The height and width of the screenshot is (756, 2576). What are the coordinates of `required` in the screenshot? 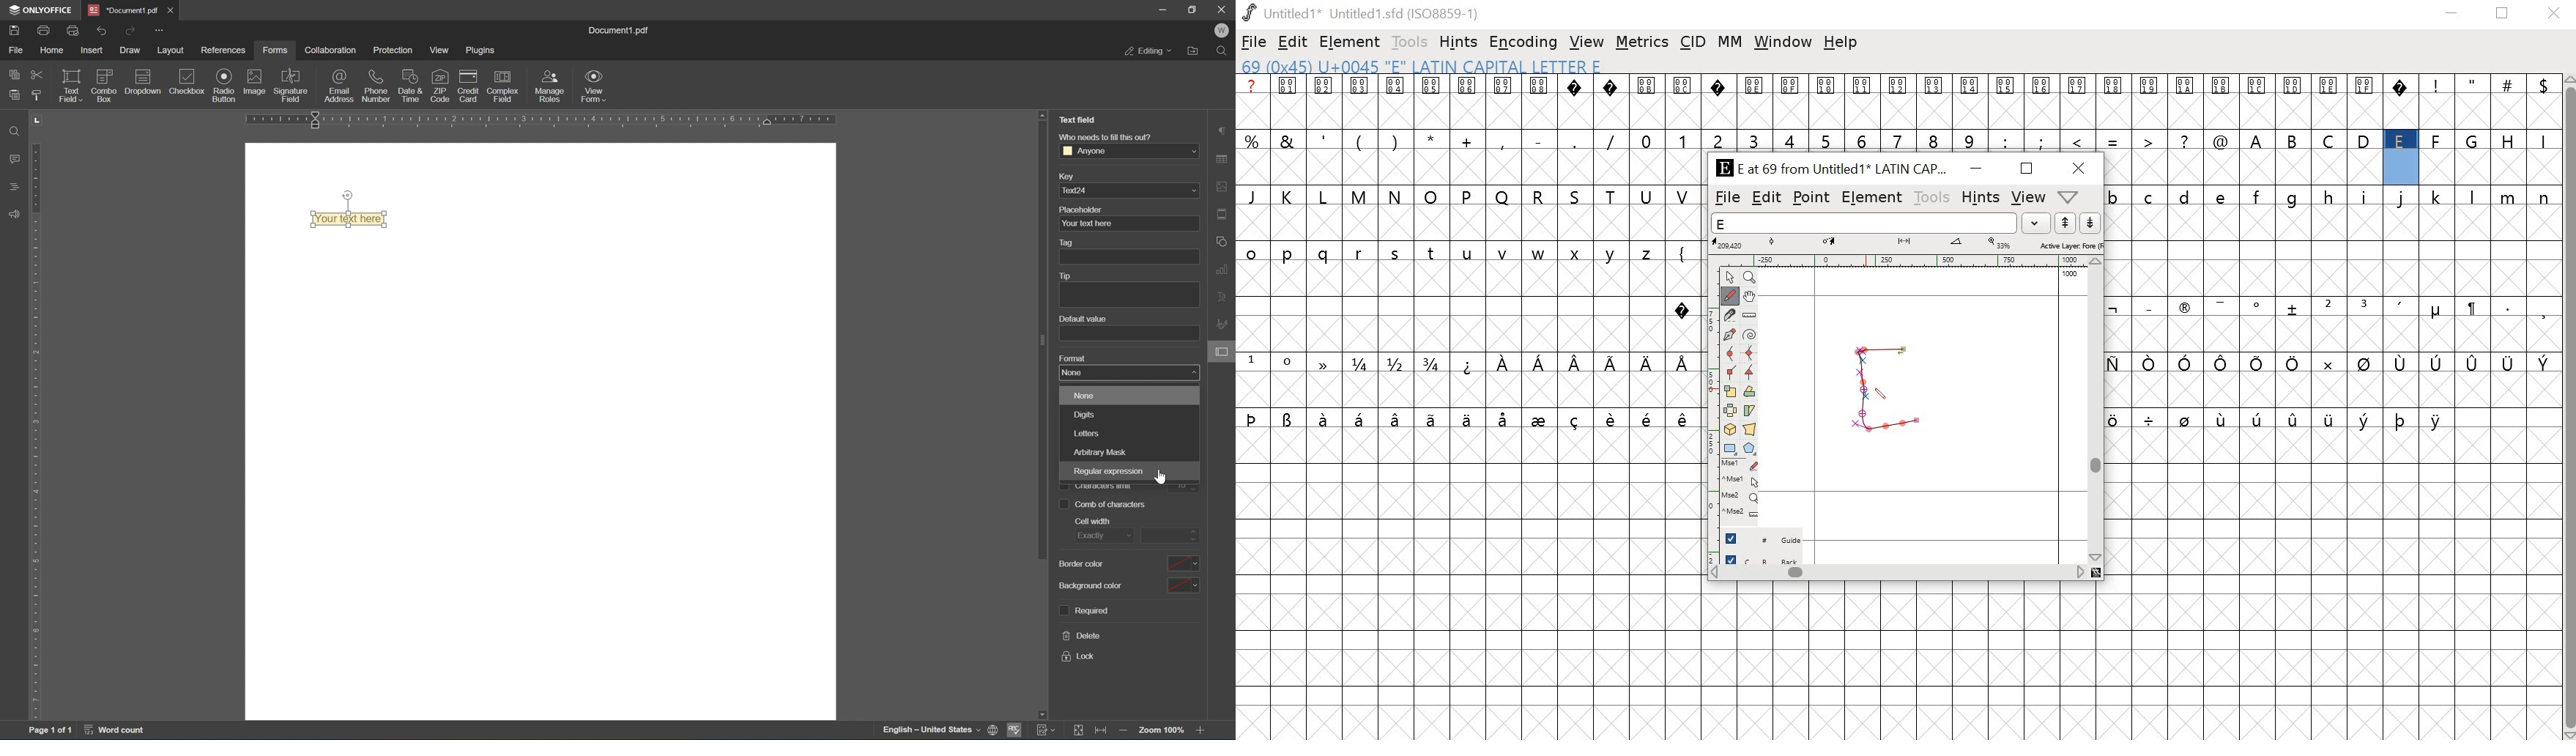 It's located at (1083, 609).